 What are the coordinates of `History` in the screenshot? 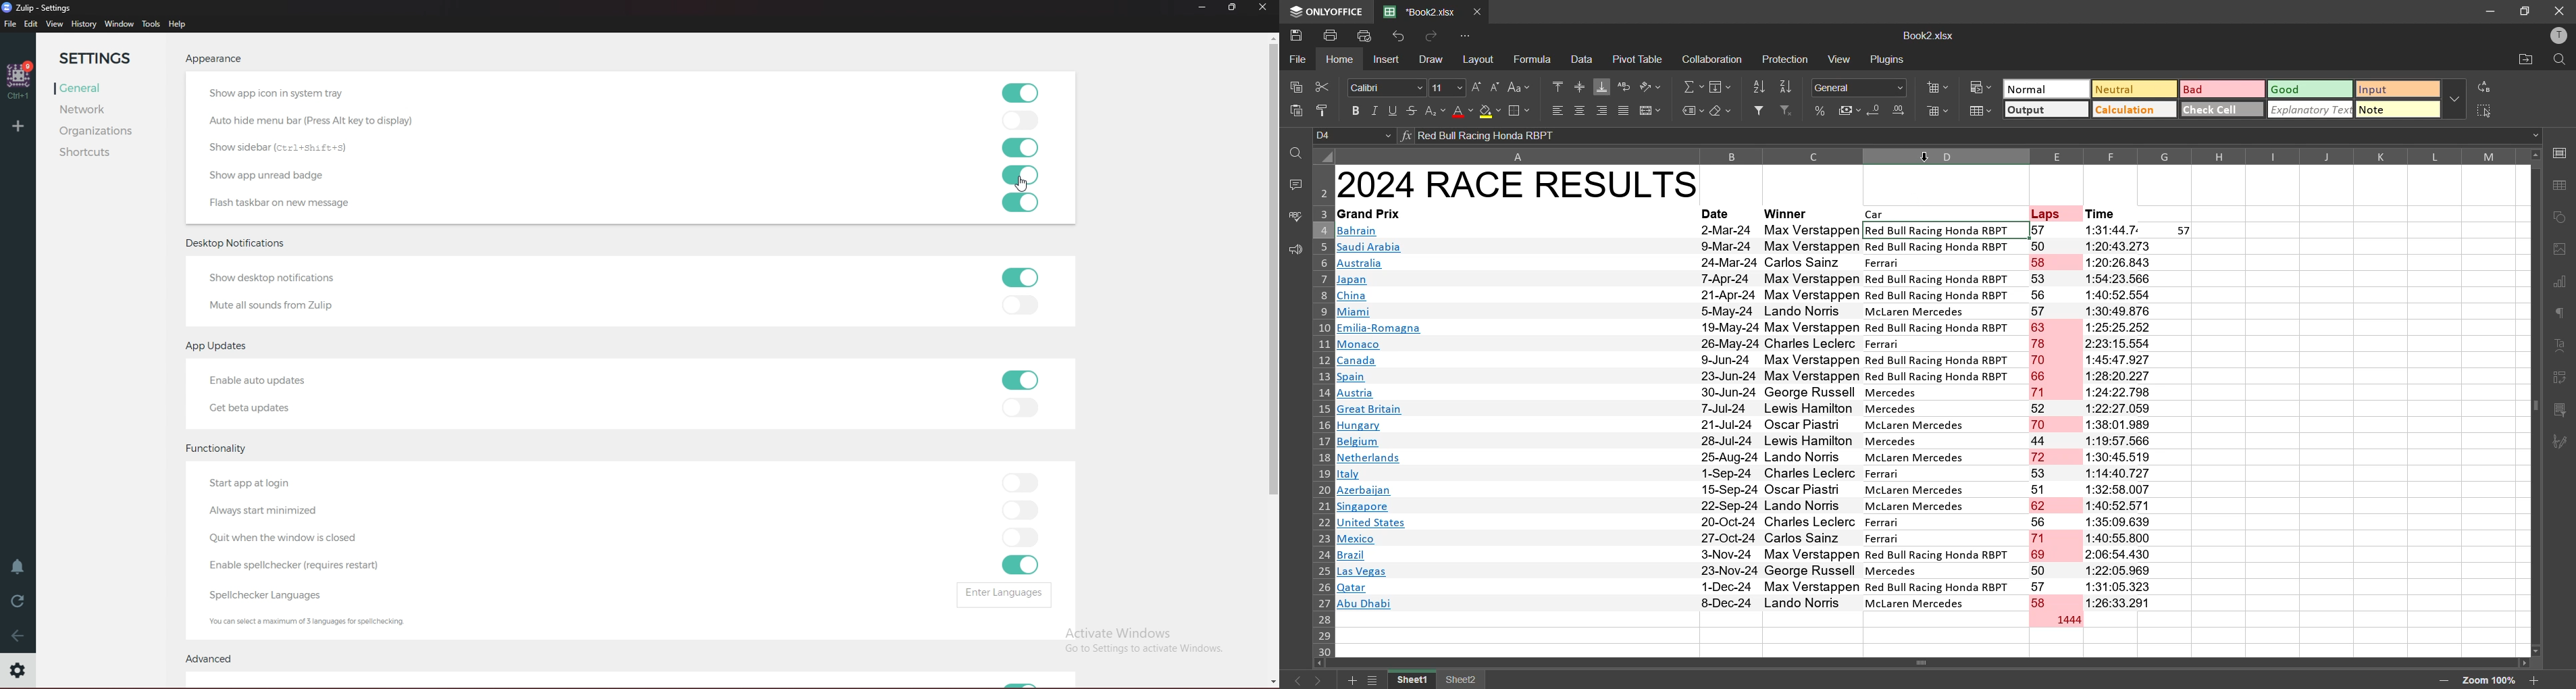 It's located at (84, 24).